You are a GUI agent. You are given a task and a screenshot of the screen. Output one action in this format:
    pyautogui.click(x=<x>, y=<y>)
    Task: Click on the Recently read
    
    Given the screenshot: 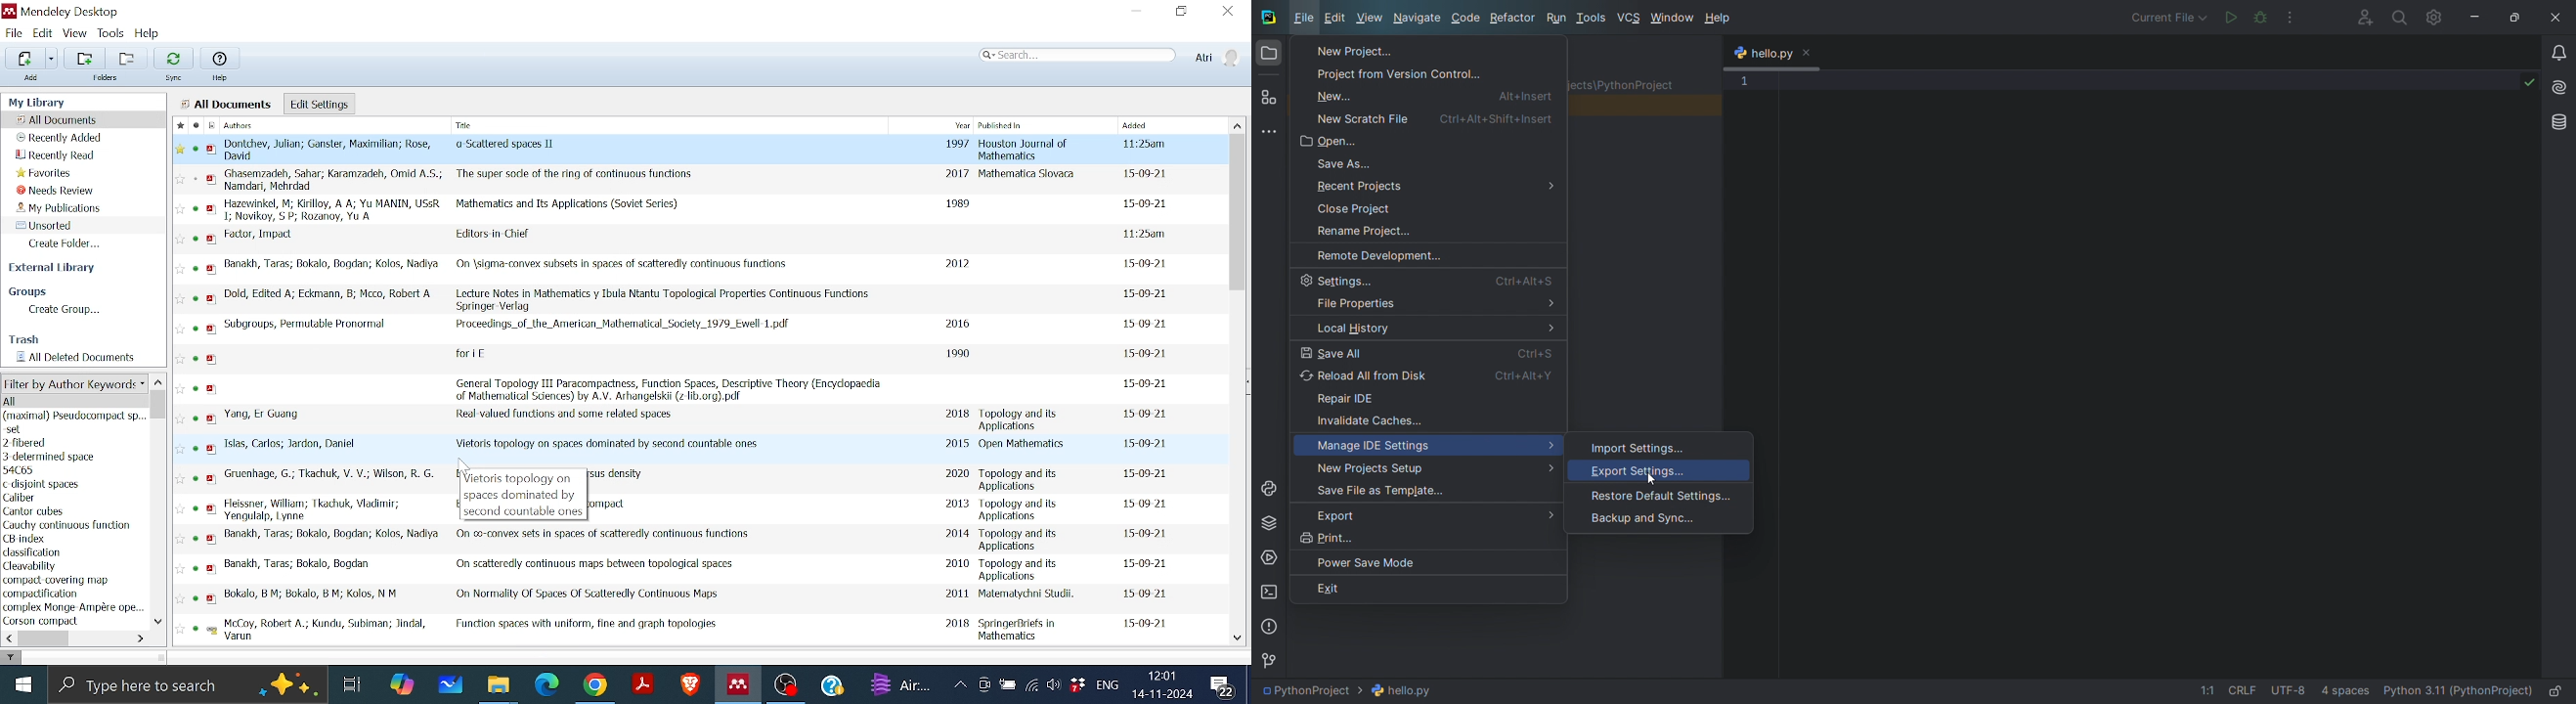 What is the action you would take?
    pyautogui.click(x=64, y=156)
    